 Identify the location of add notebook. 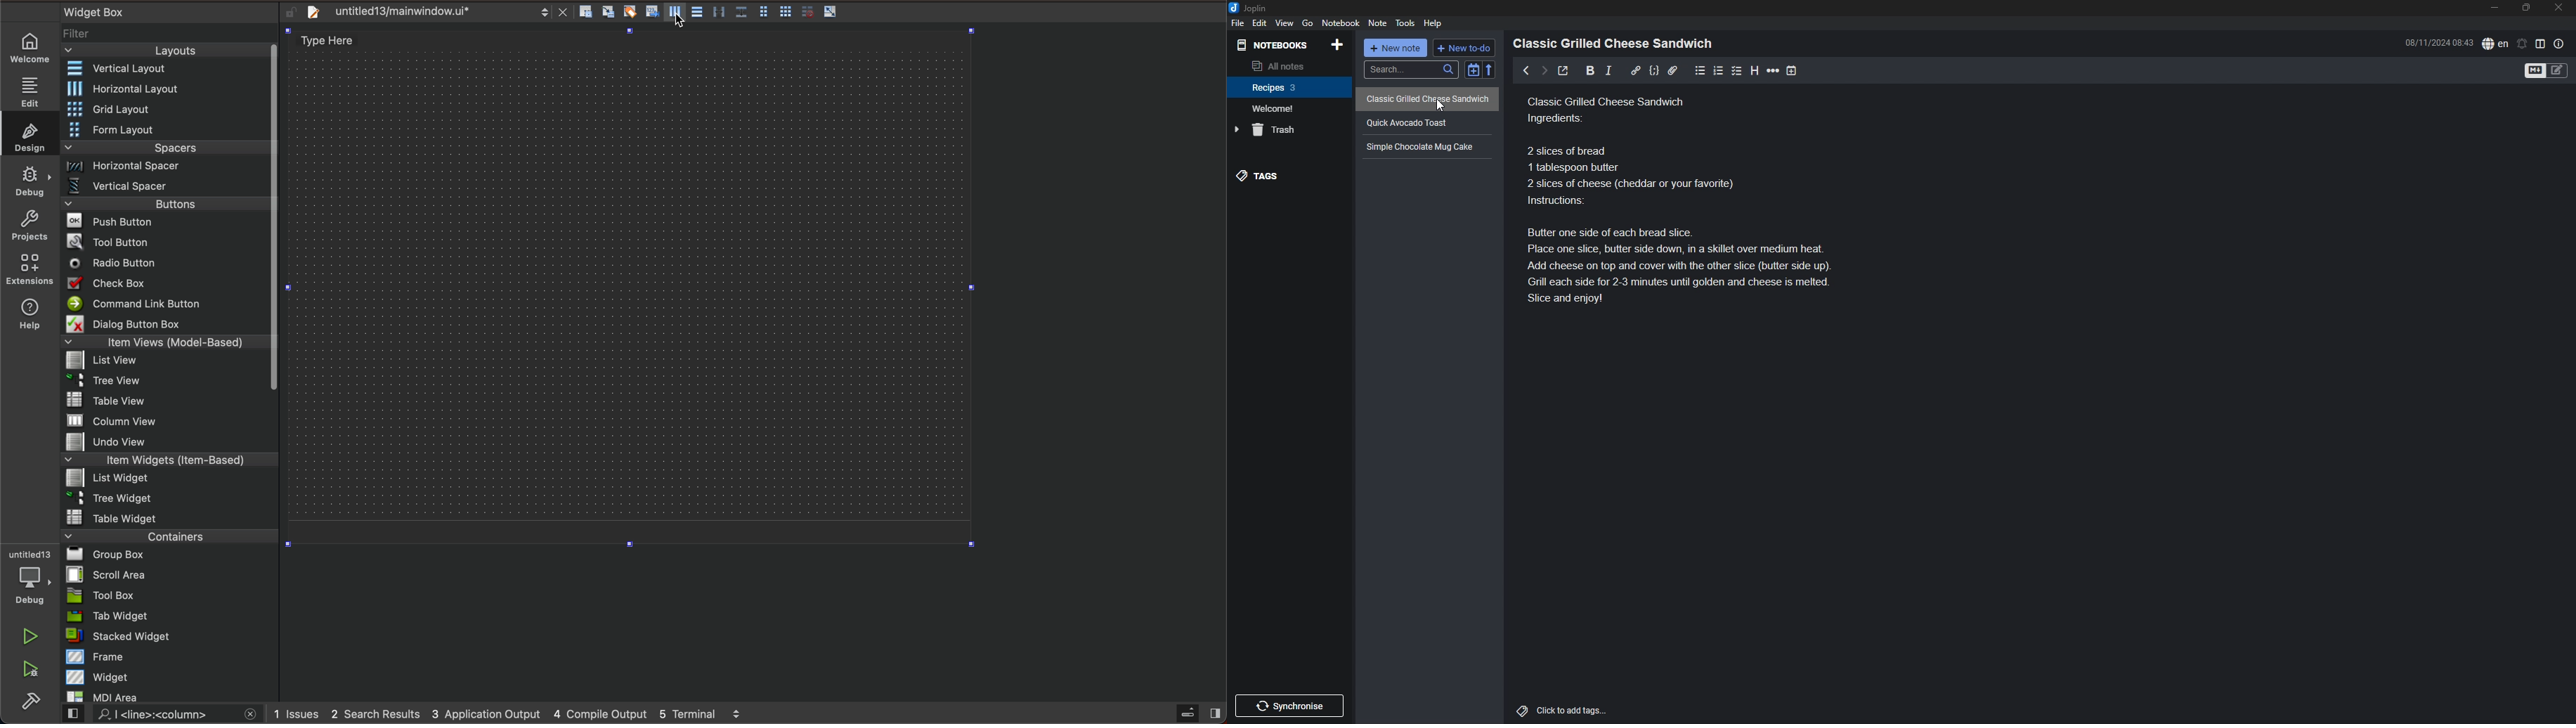
(1339, 44).